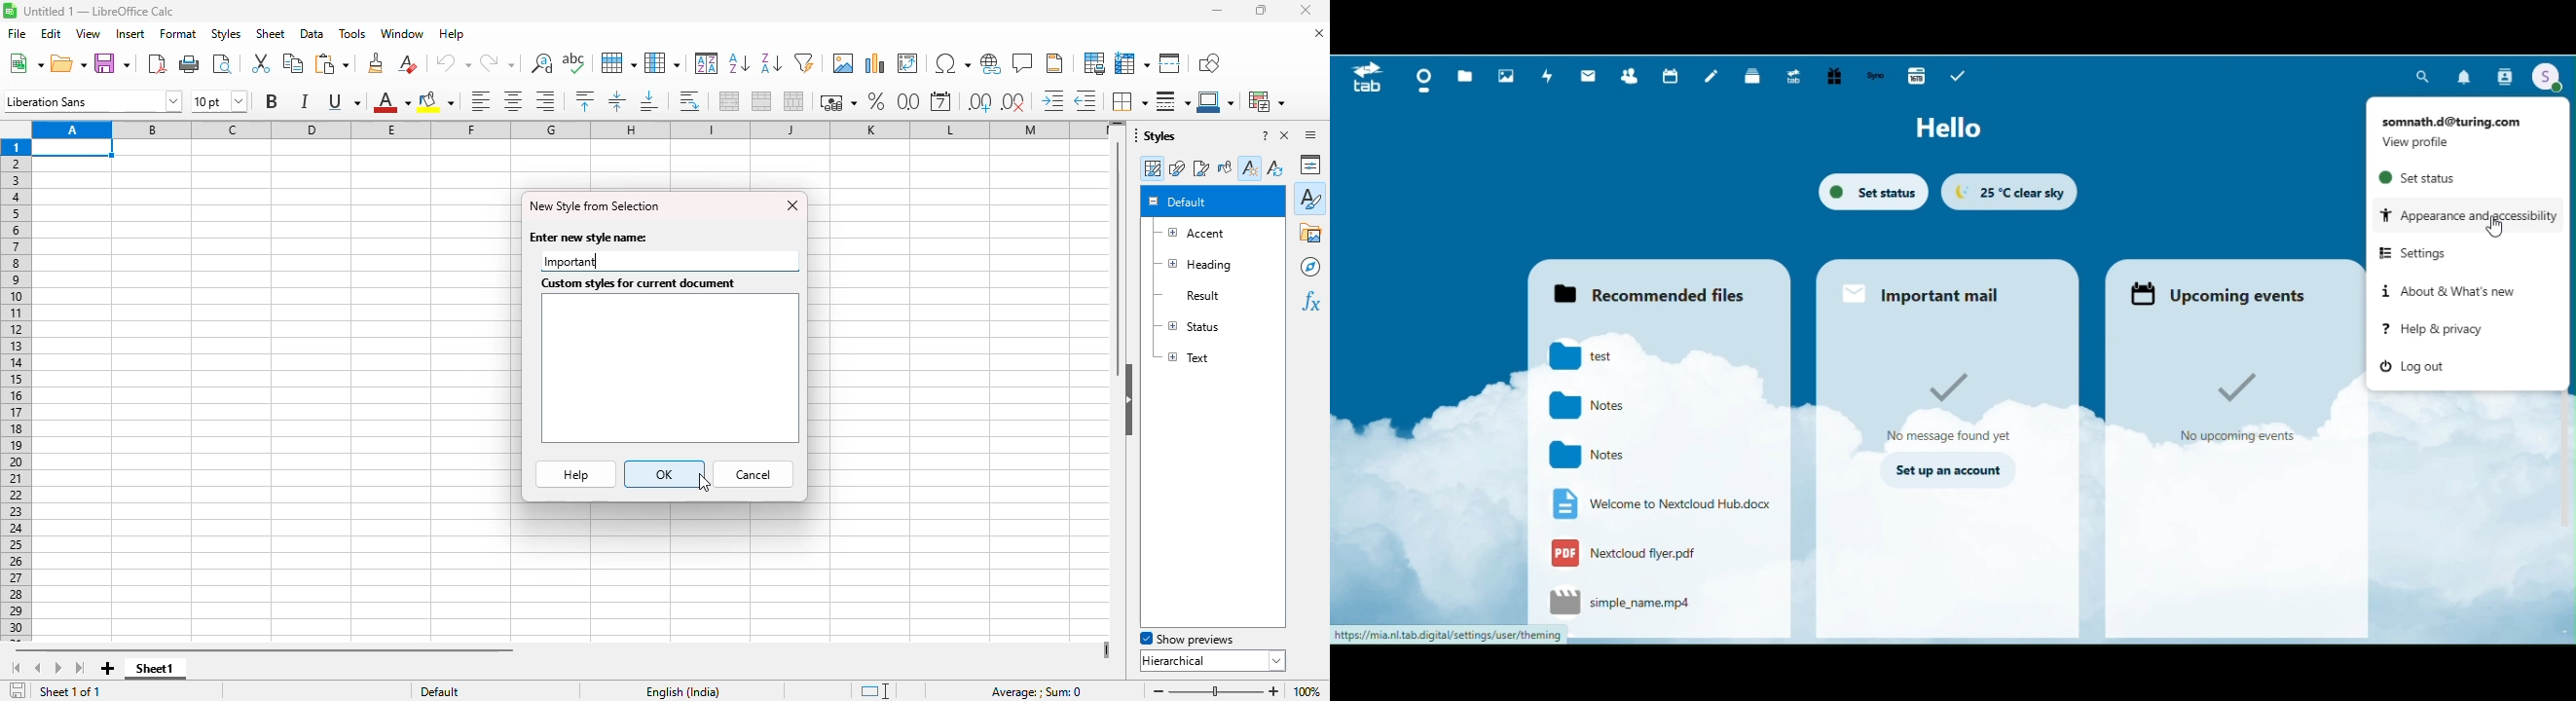 The image size is (2576, 728). What do you see at coordinates (332, 63) in the screenshot?
I see `paste` at bounding box center [332, 63].